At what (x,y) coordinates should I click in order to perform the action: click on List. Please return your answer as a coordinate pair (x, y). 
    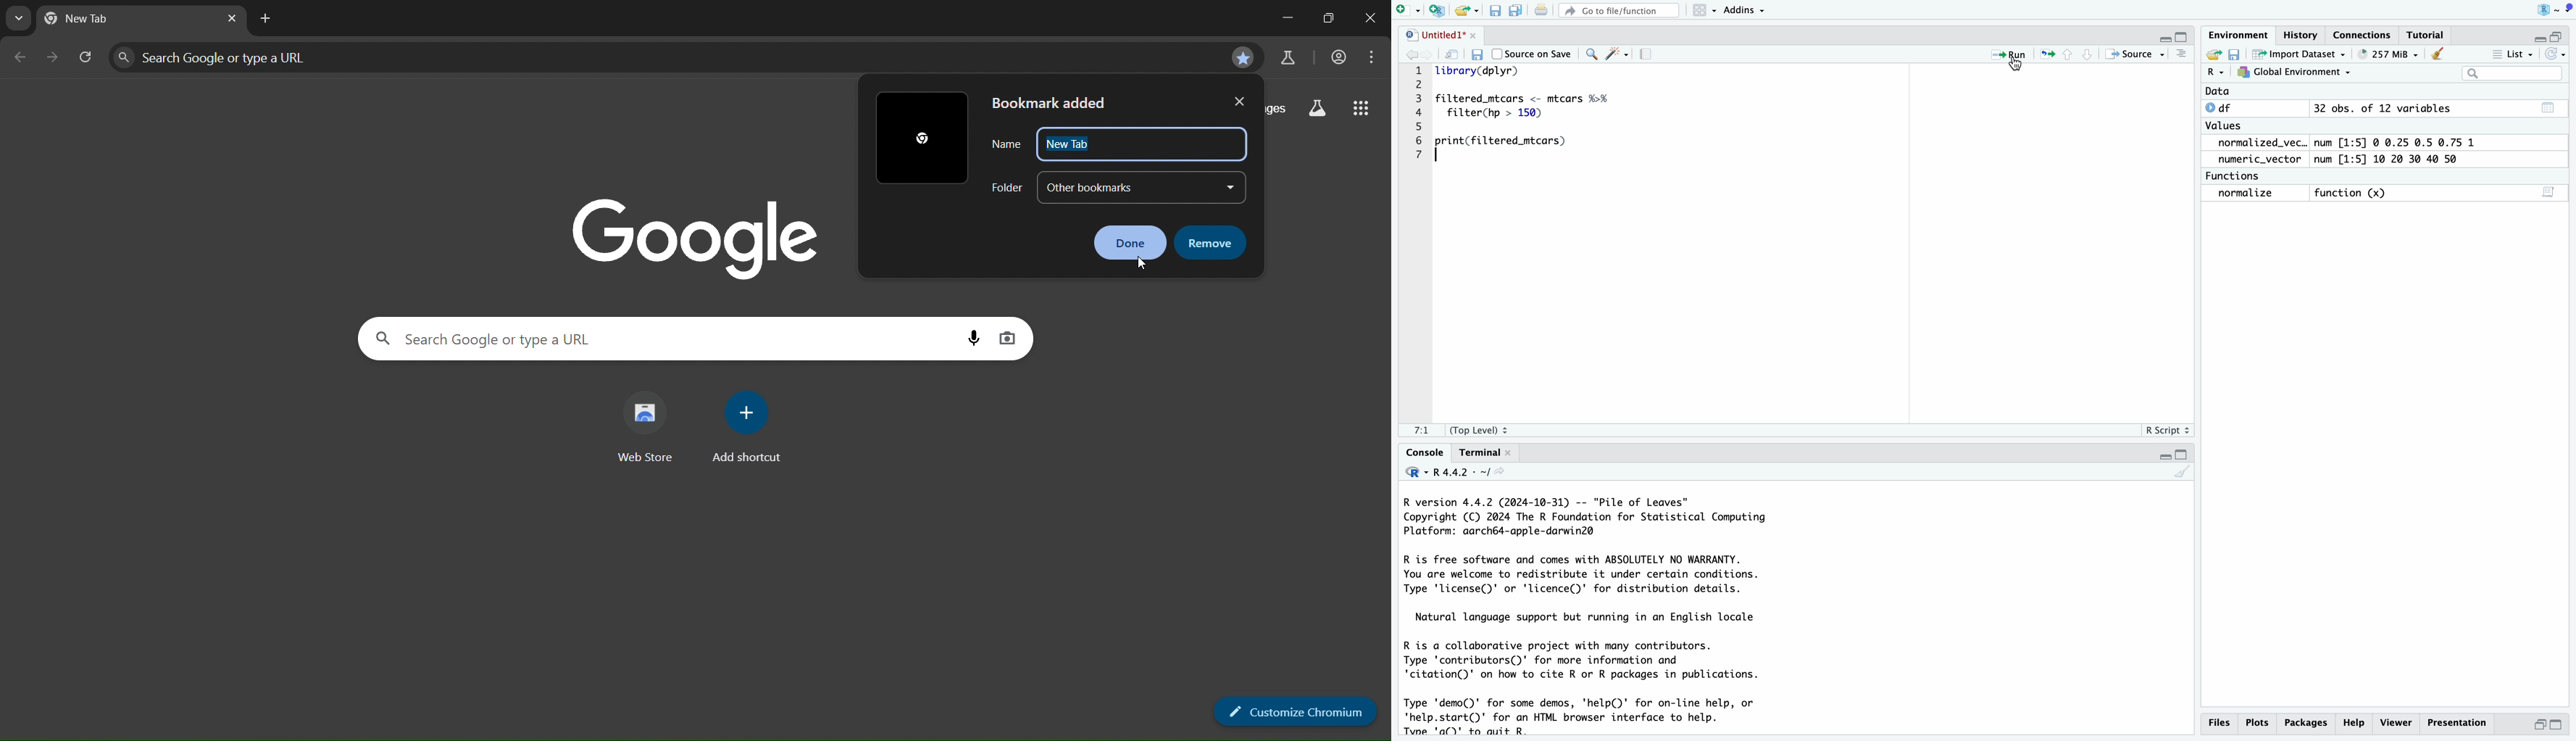
    Looking at the image, I should click on (2512, 56).